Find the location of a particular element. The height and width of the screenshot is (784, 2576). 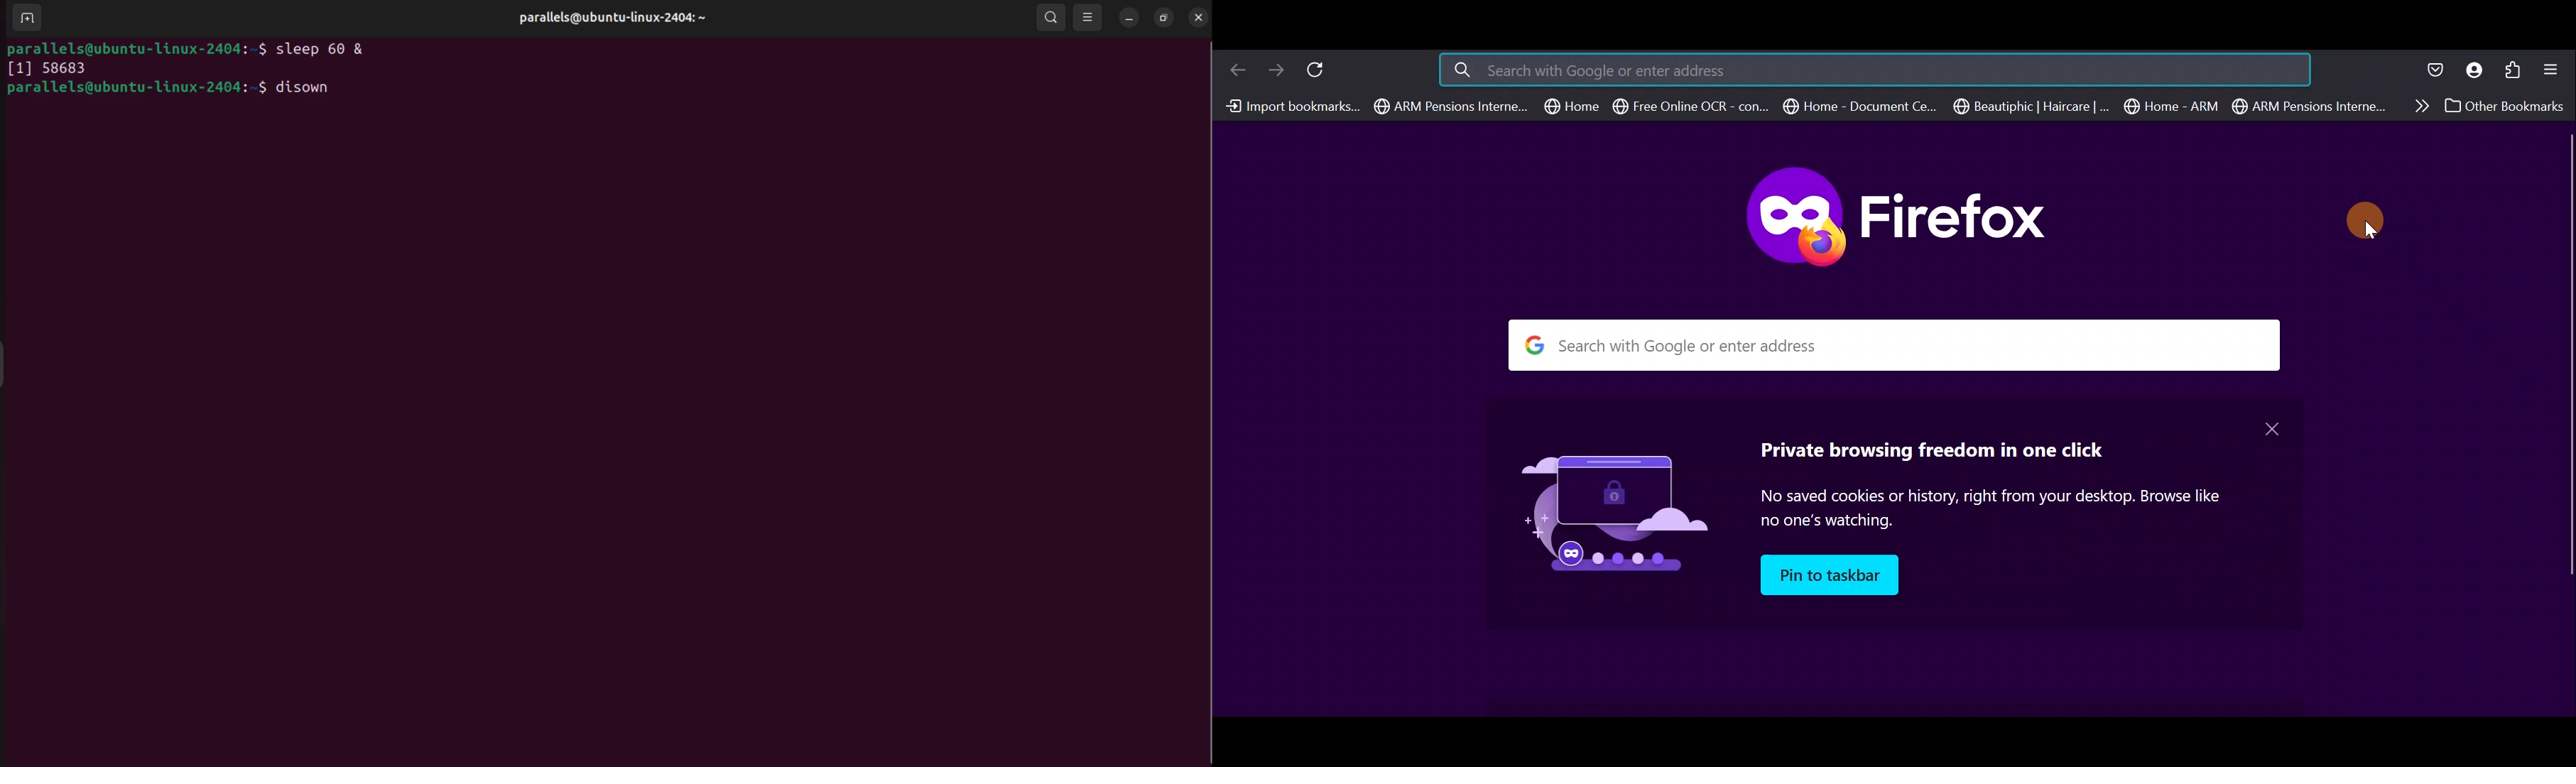

» Home - Document Ce... is located at coordinates (1859, 107).